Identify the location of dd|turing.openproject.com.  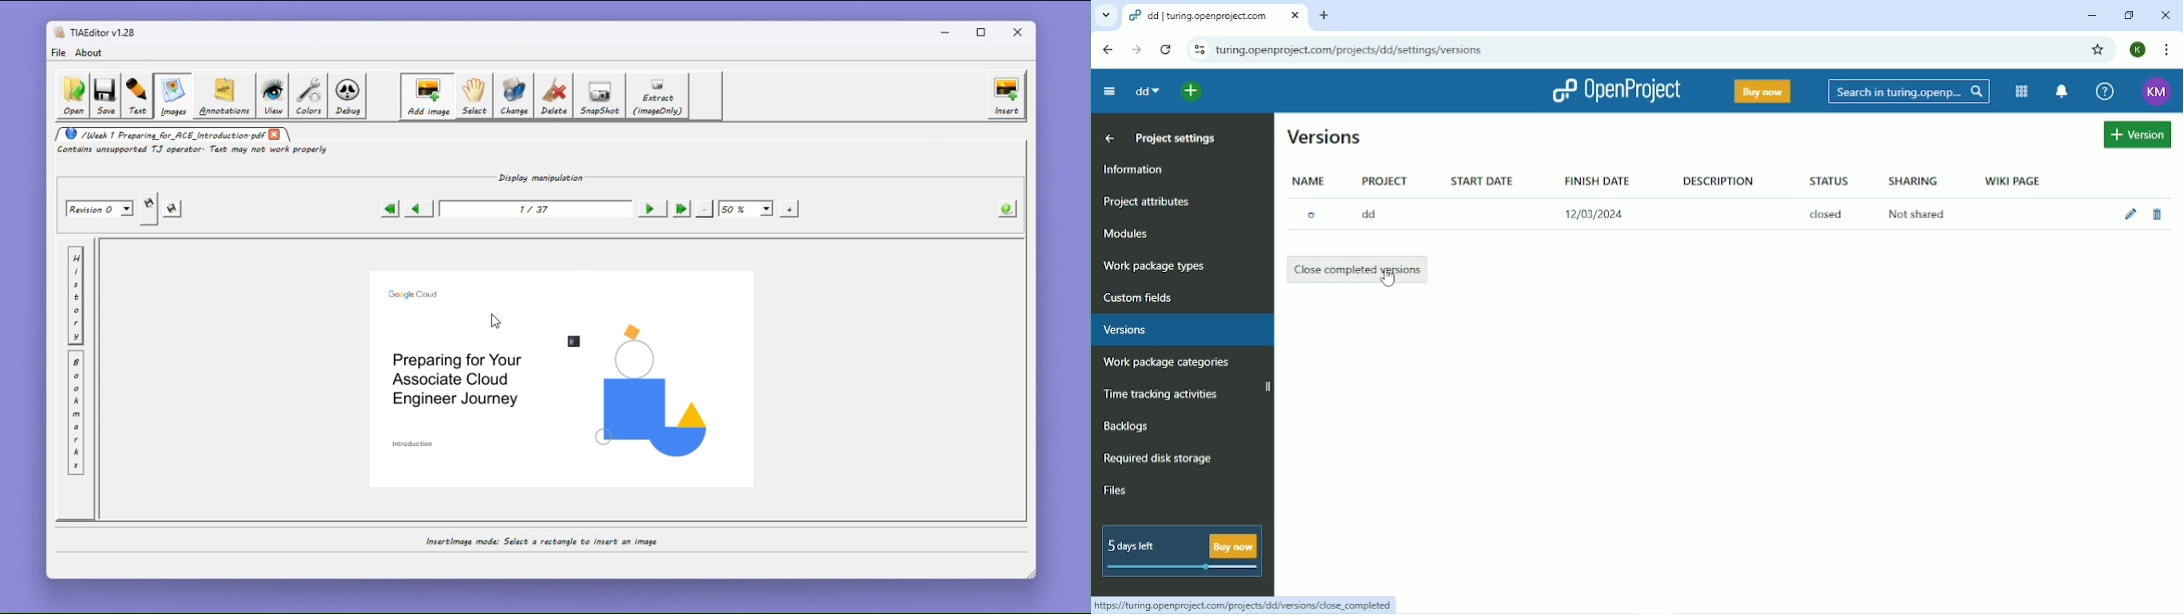
(1214, 15).